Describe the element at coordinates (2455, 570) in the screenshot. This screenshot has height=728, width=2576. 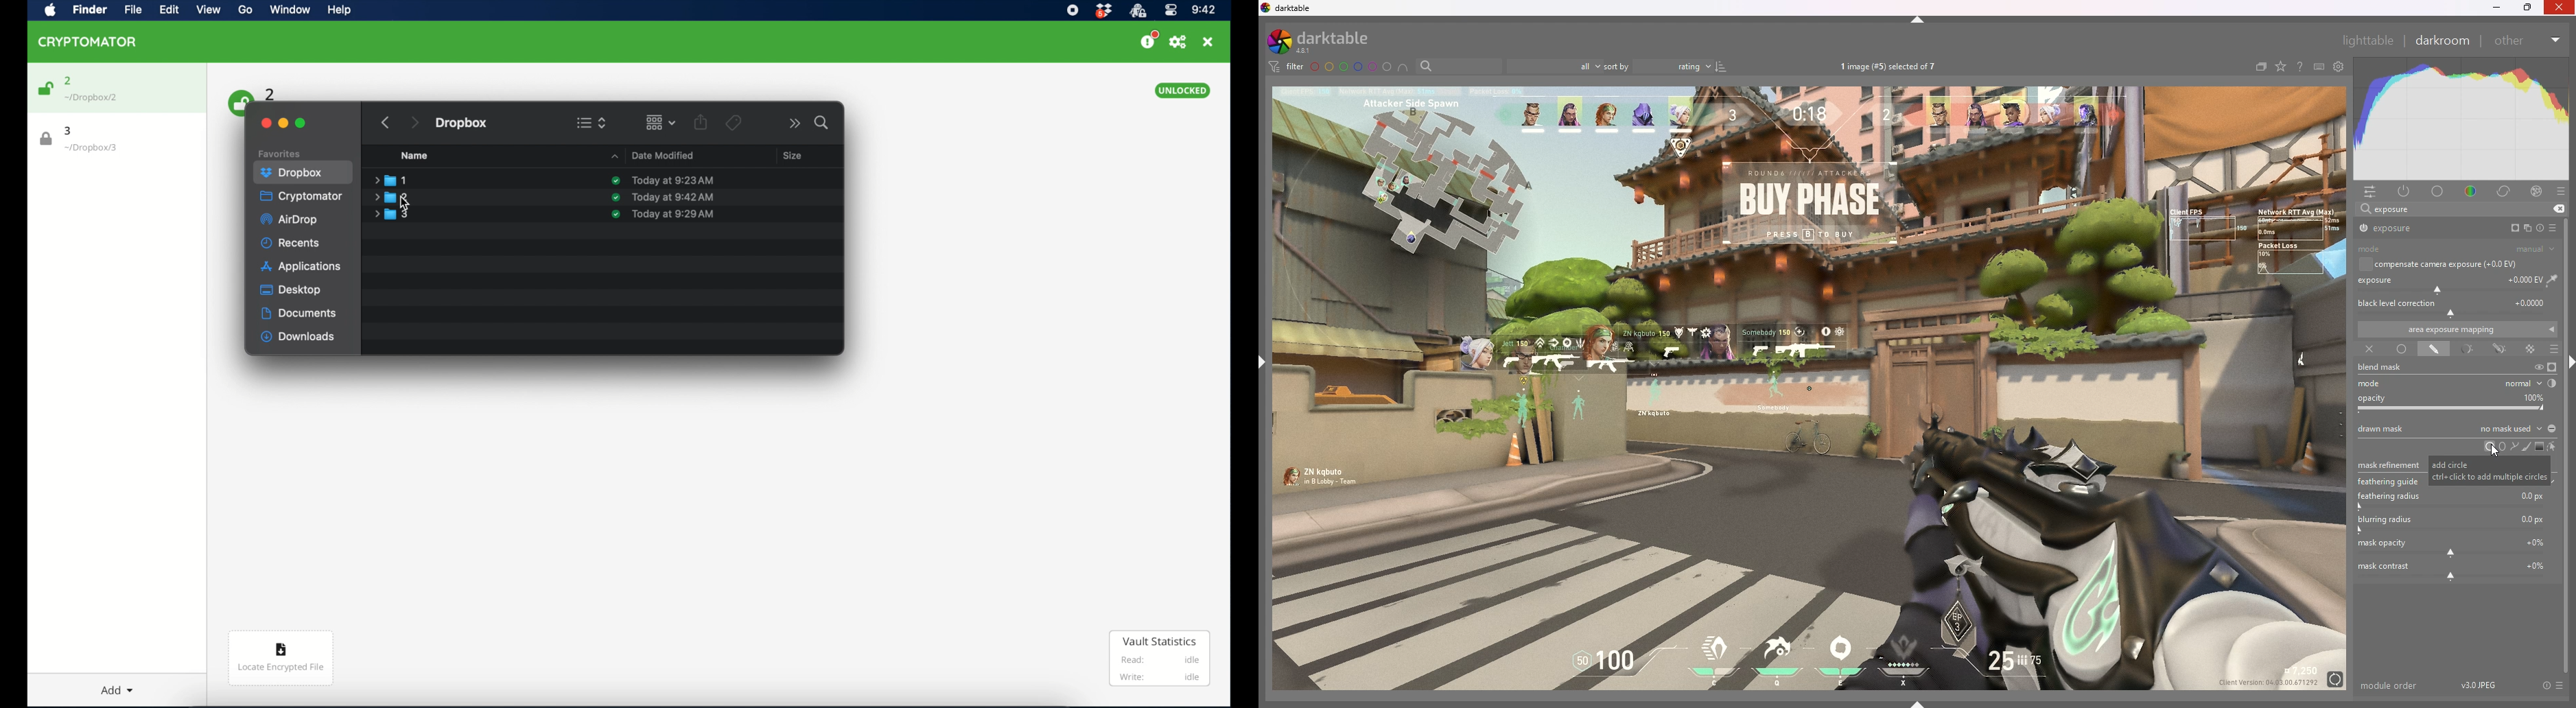
I see `mask contrast` at that location.